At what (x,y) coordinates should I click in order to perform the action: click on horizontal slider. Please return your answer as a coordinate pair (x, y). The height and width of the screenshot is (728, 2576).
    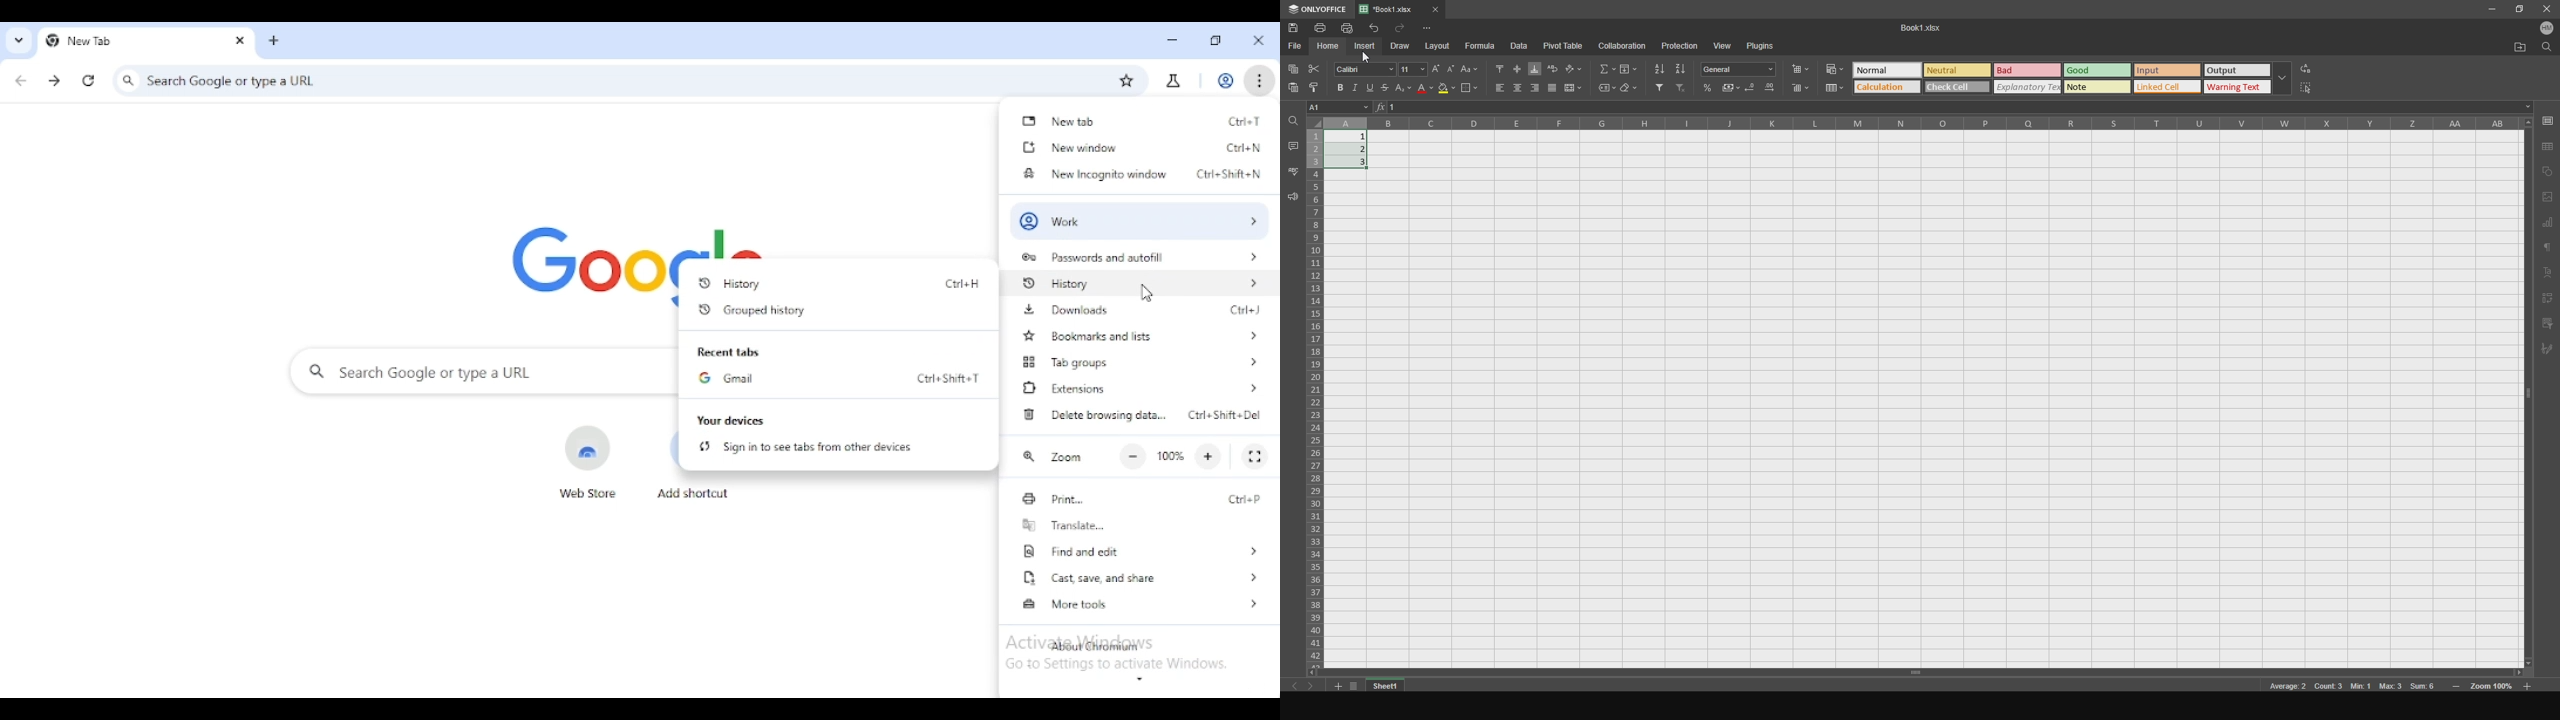
    Looking at the image, I should click on (1911, 672).